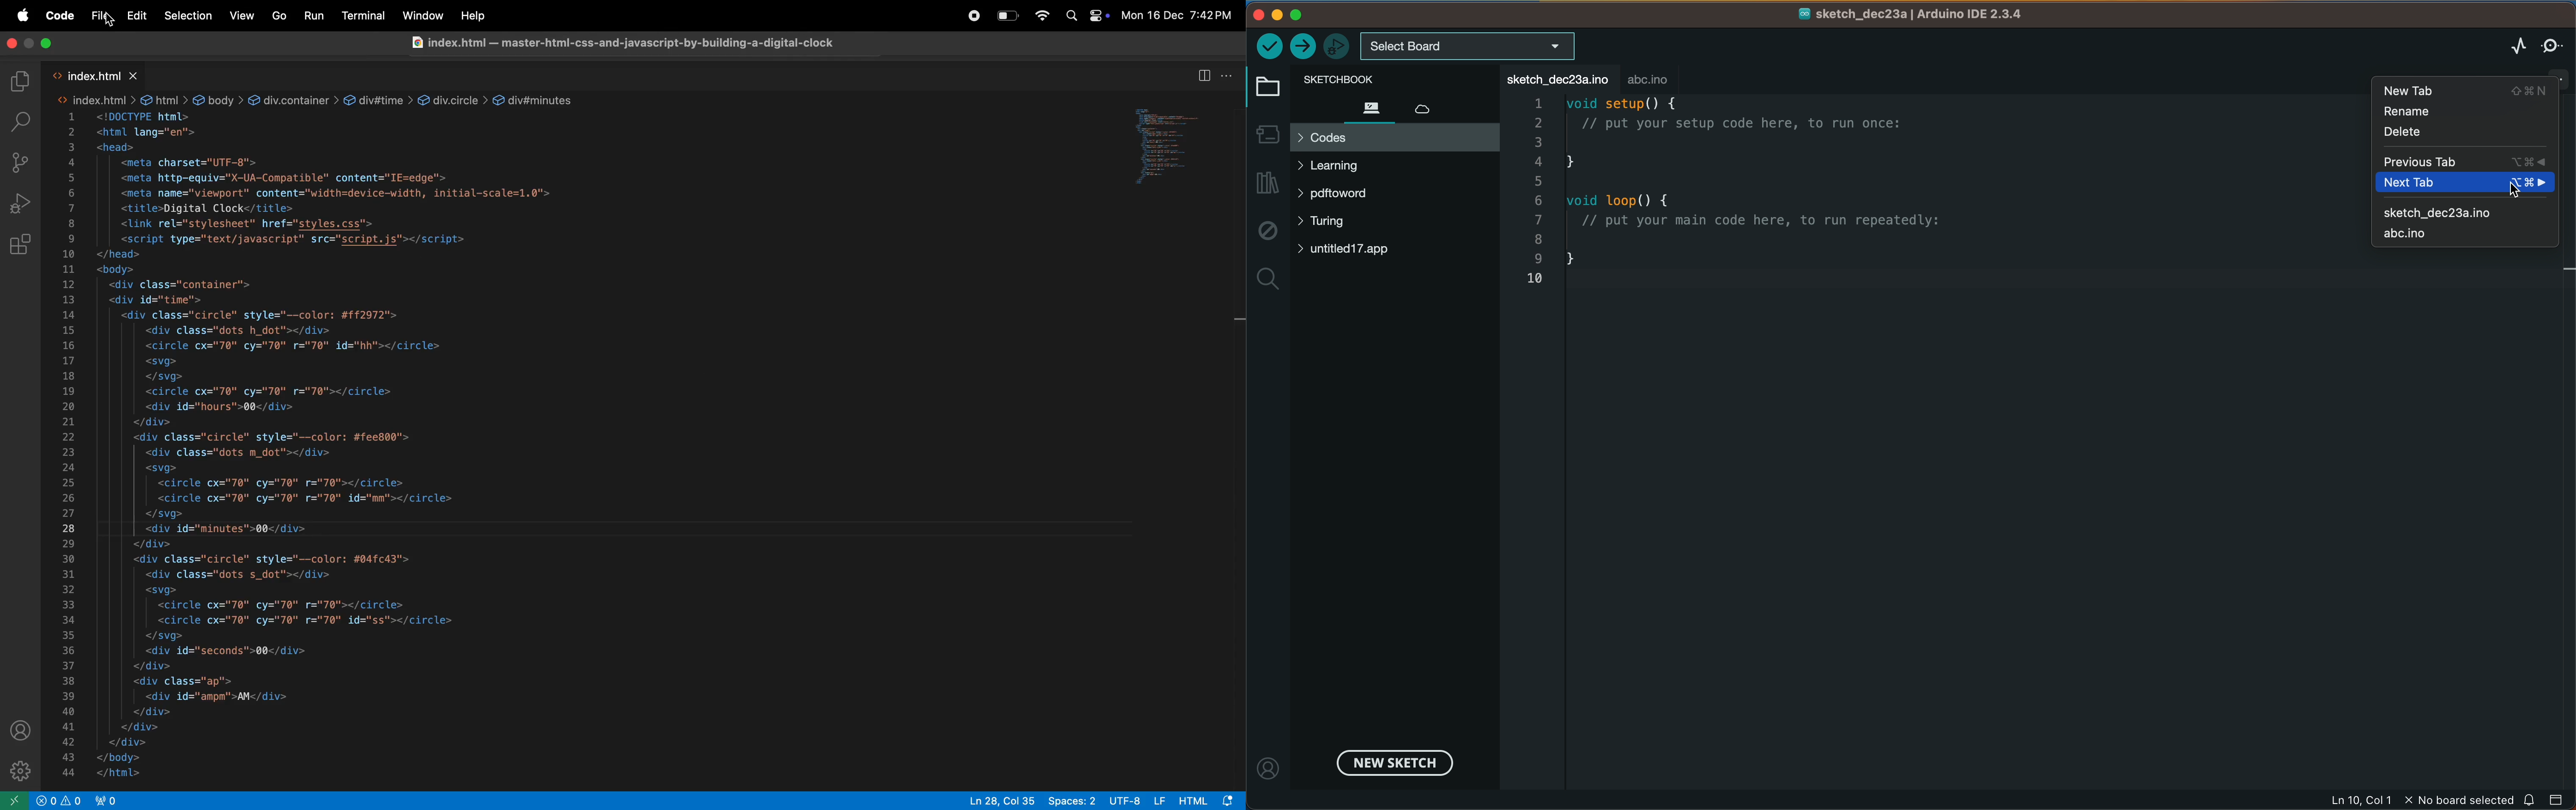  Describe the element at coordinates (997, 800) in the screenshot. I see `line 28 col 35` at that location.